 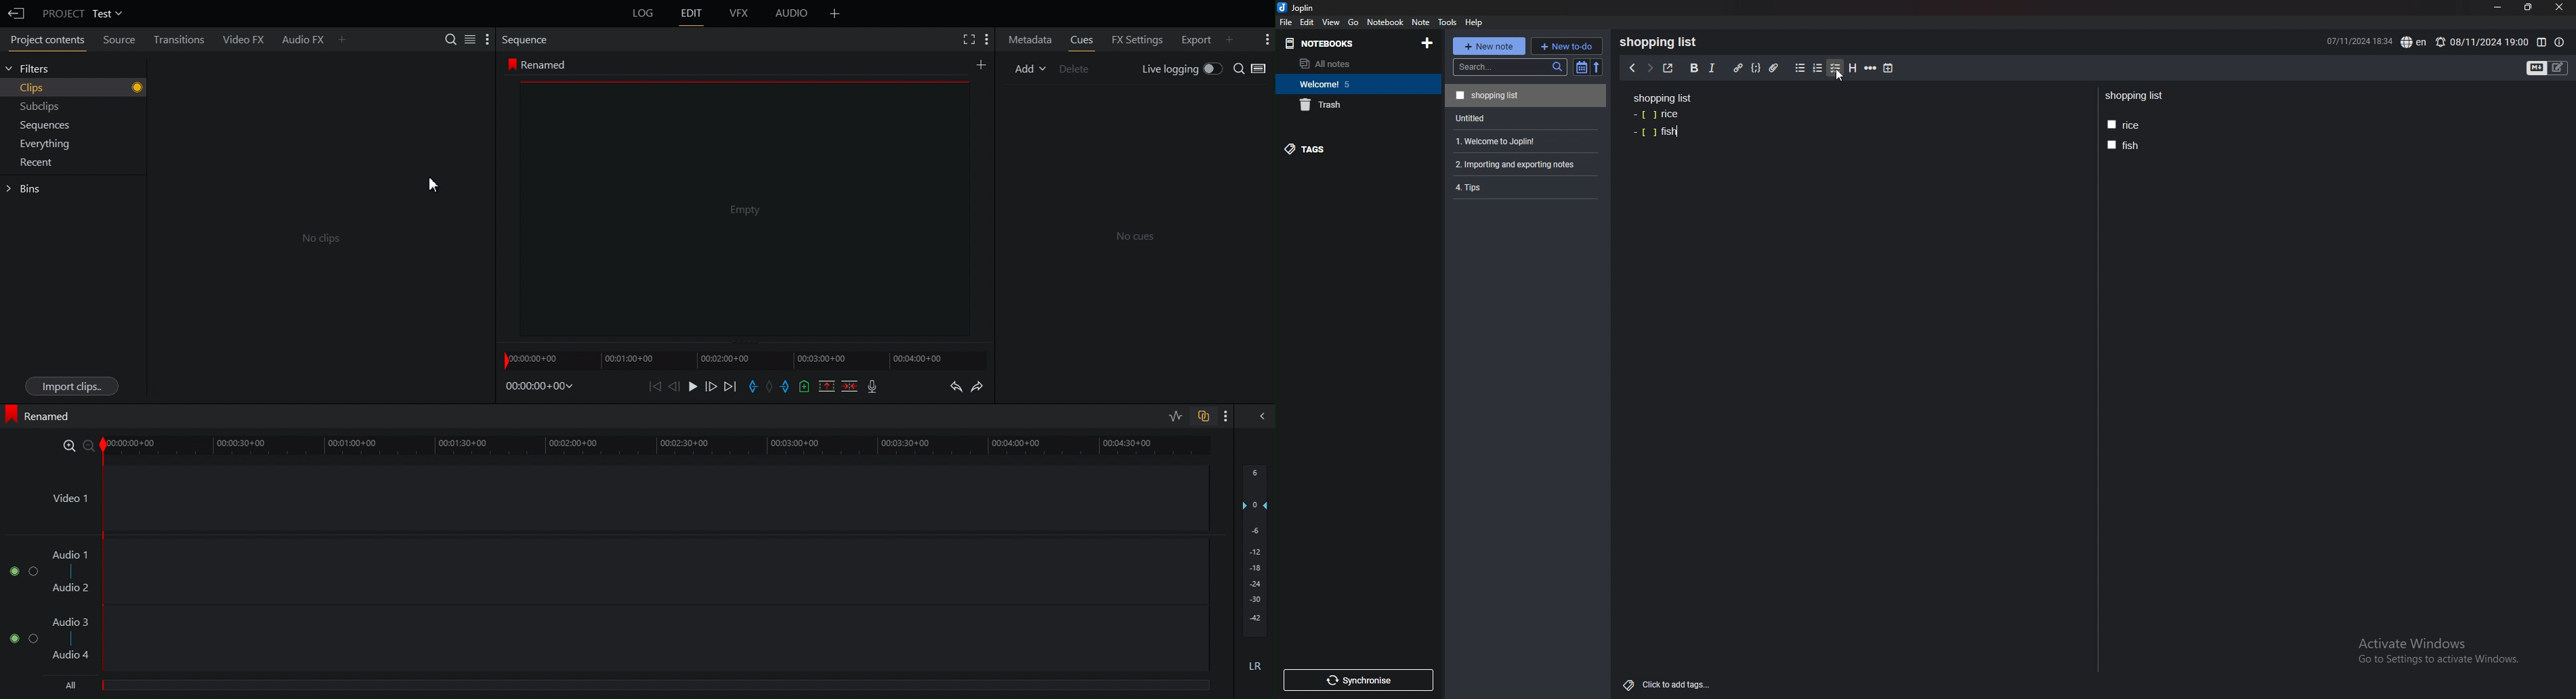 I want to click on new note, so click(x=1488, y=46).